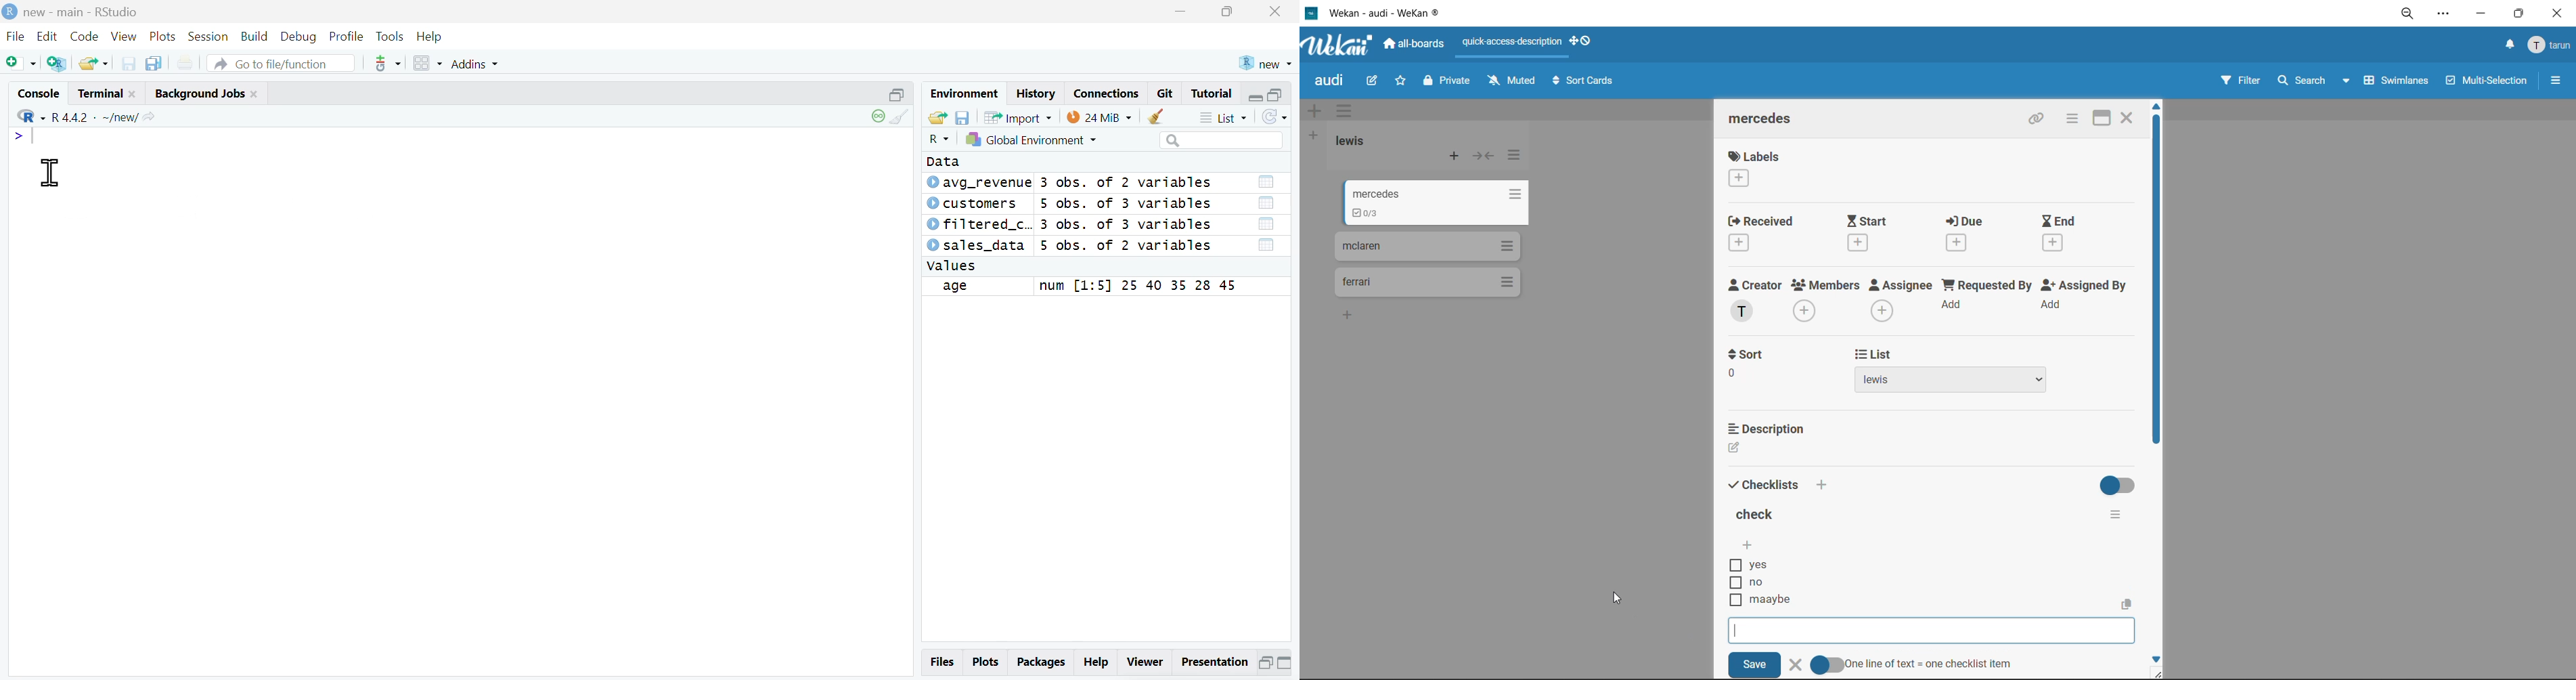 The height and width of the screenshot is (700, 2576). Describe the element at coordinates (1099, 116) in the screenshot. I see `Memory usage - 24 Mib` at that location.